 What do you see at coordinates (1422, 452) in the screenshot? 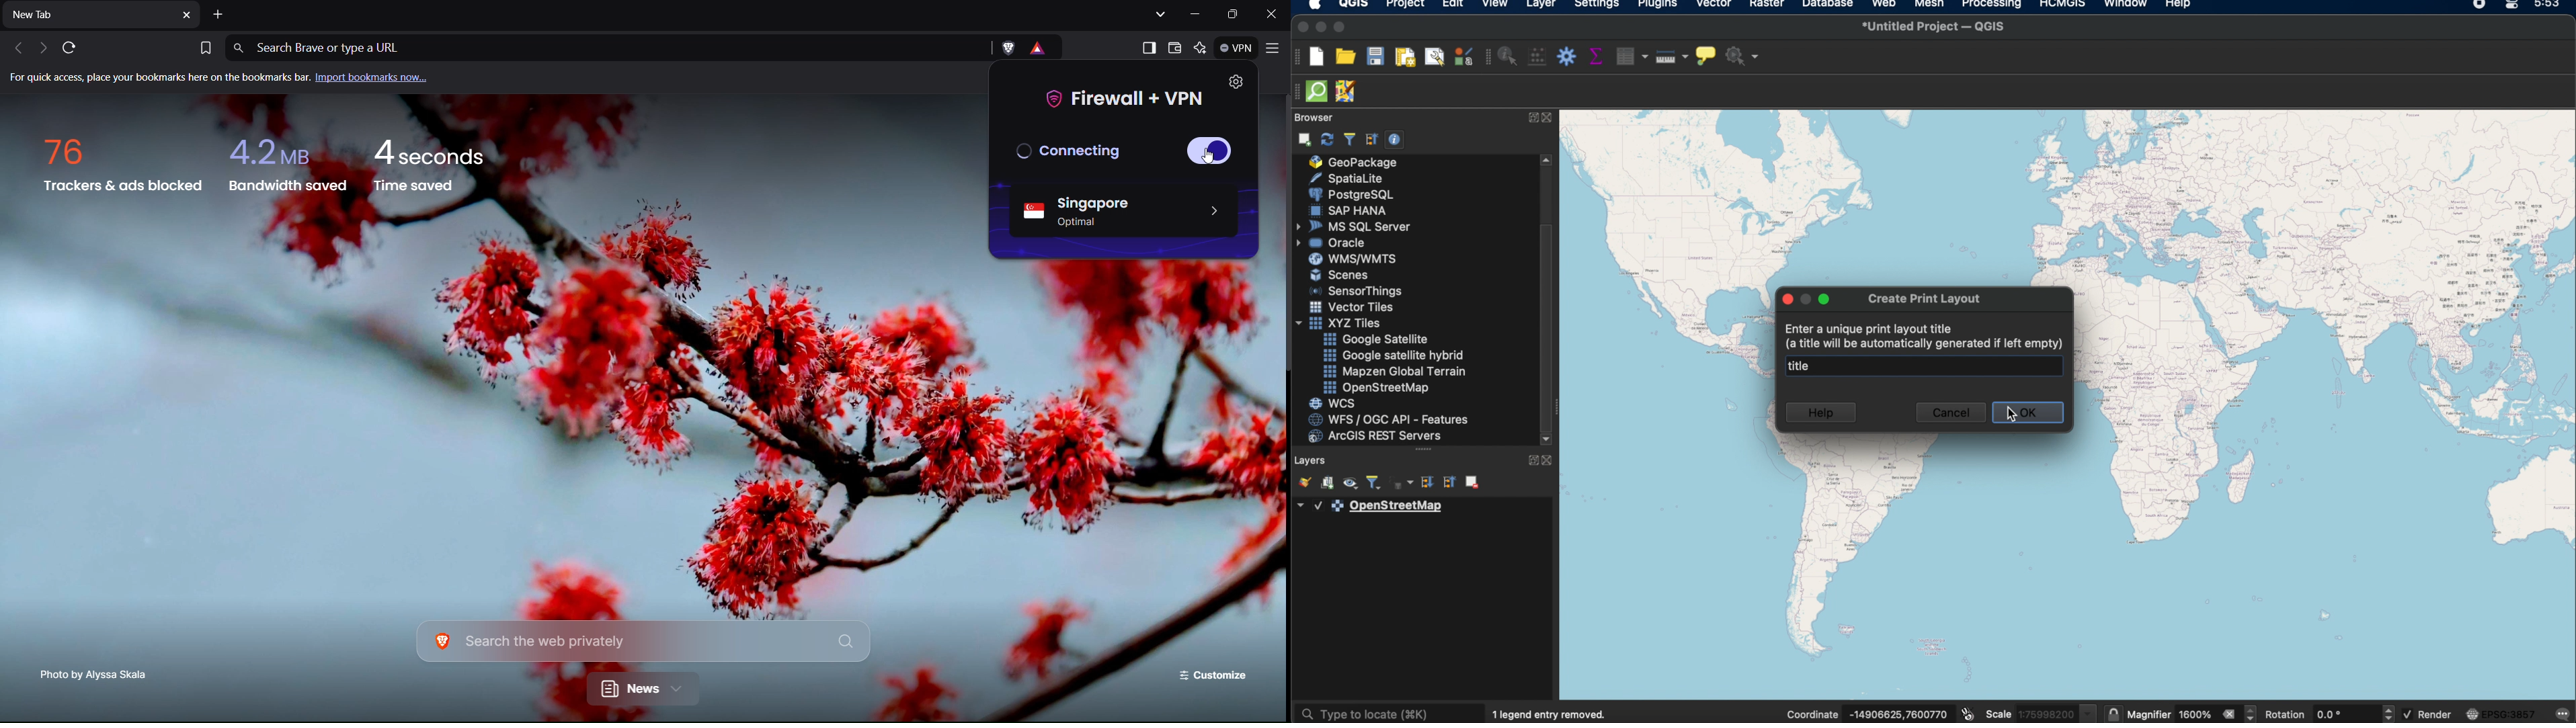
I see `more` at bounding box center [1422, 452].